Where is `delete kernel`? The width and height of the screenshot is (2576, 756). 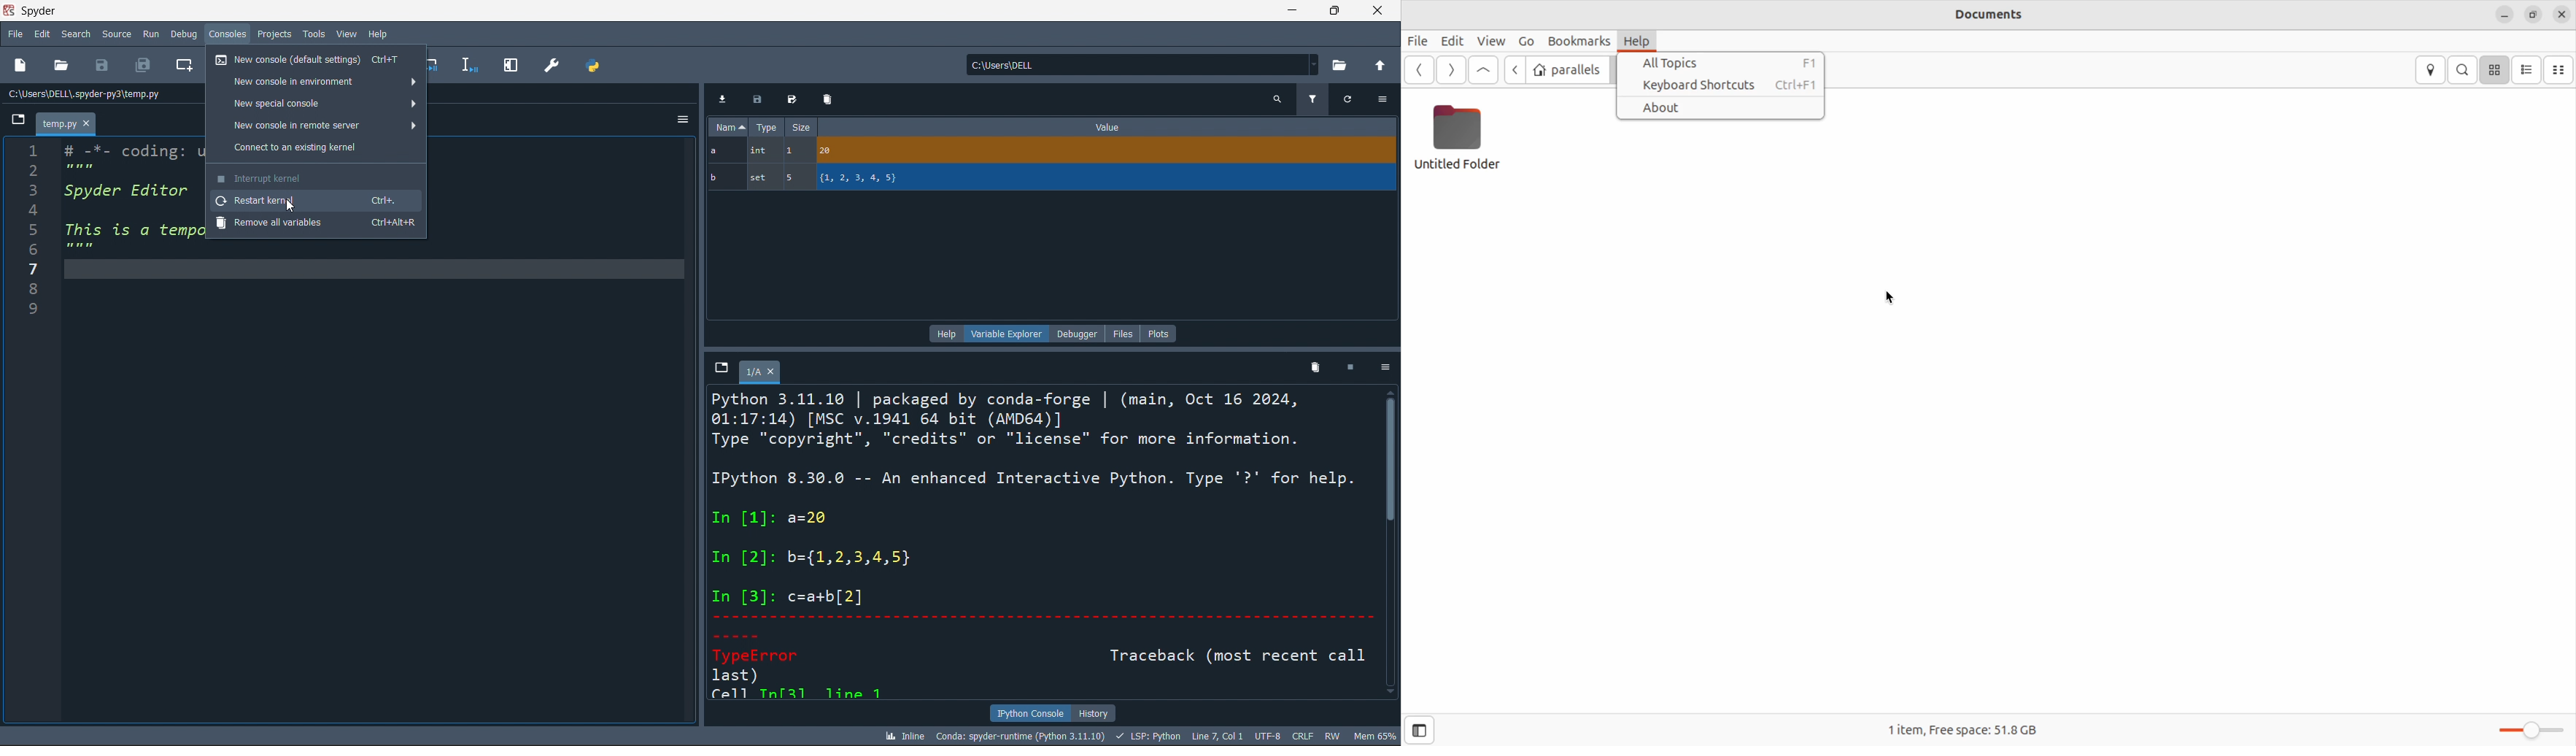 delete kernel is located at coordinates (1316, 370).